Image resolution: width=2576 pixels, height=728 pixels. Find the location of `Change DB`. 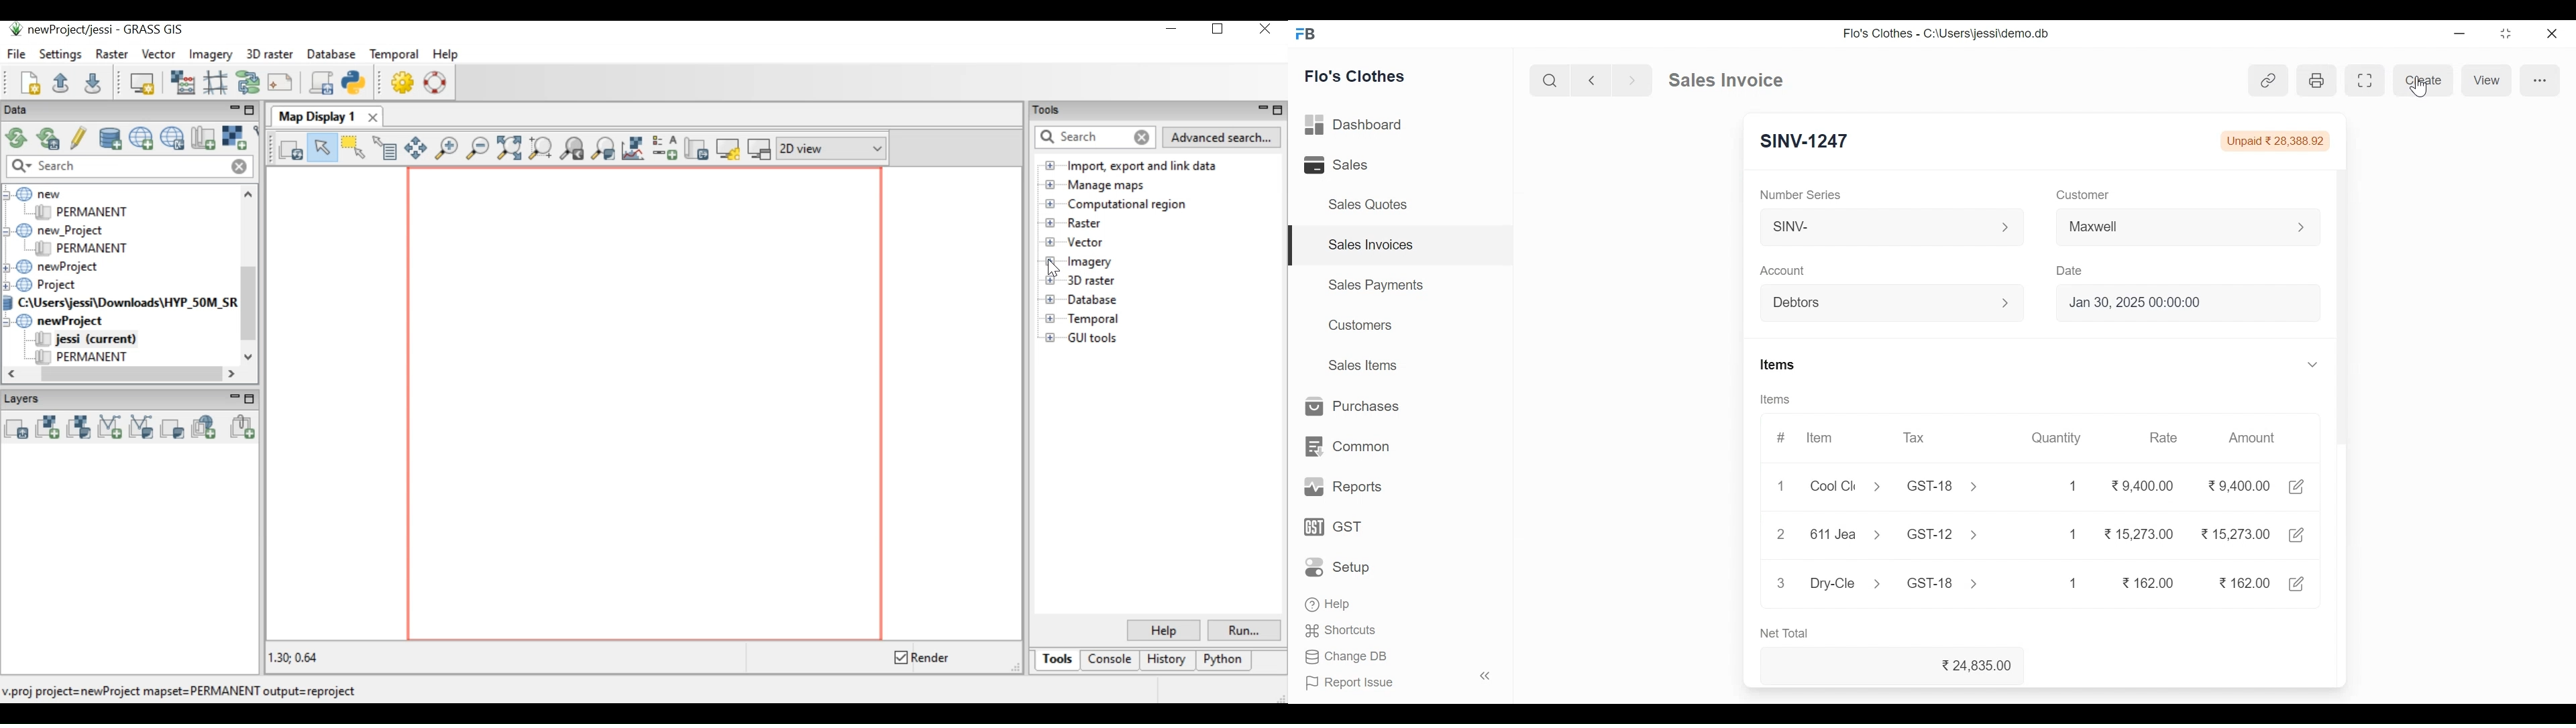

Change DB is located at coordinates (1347, 658).